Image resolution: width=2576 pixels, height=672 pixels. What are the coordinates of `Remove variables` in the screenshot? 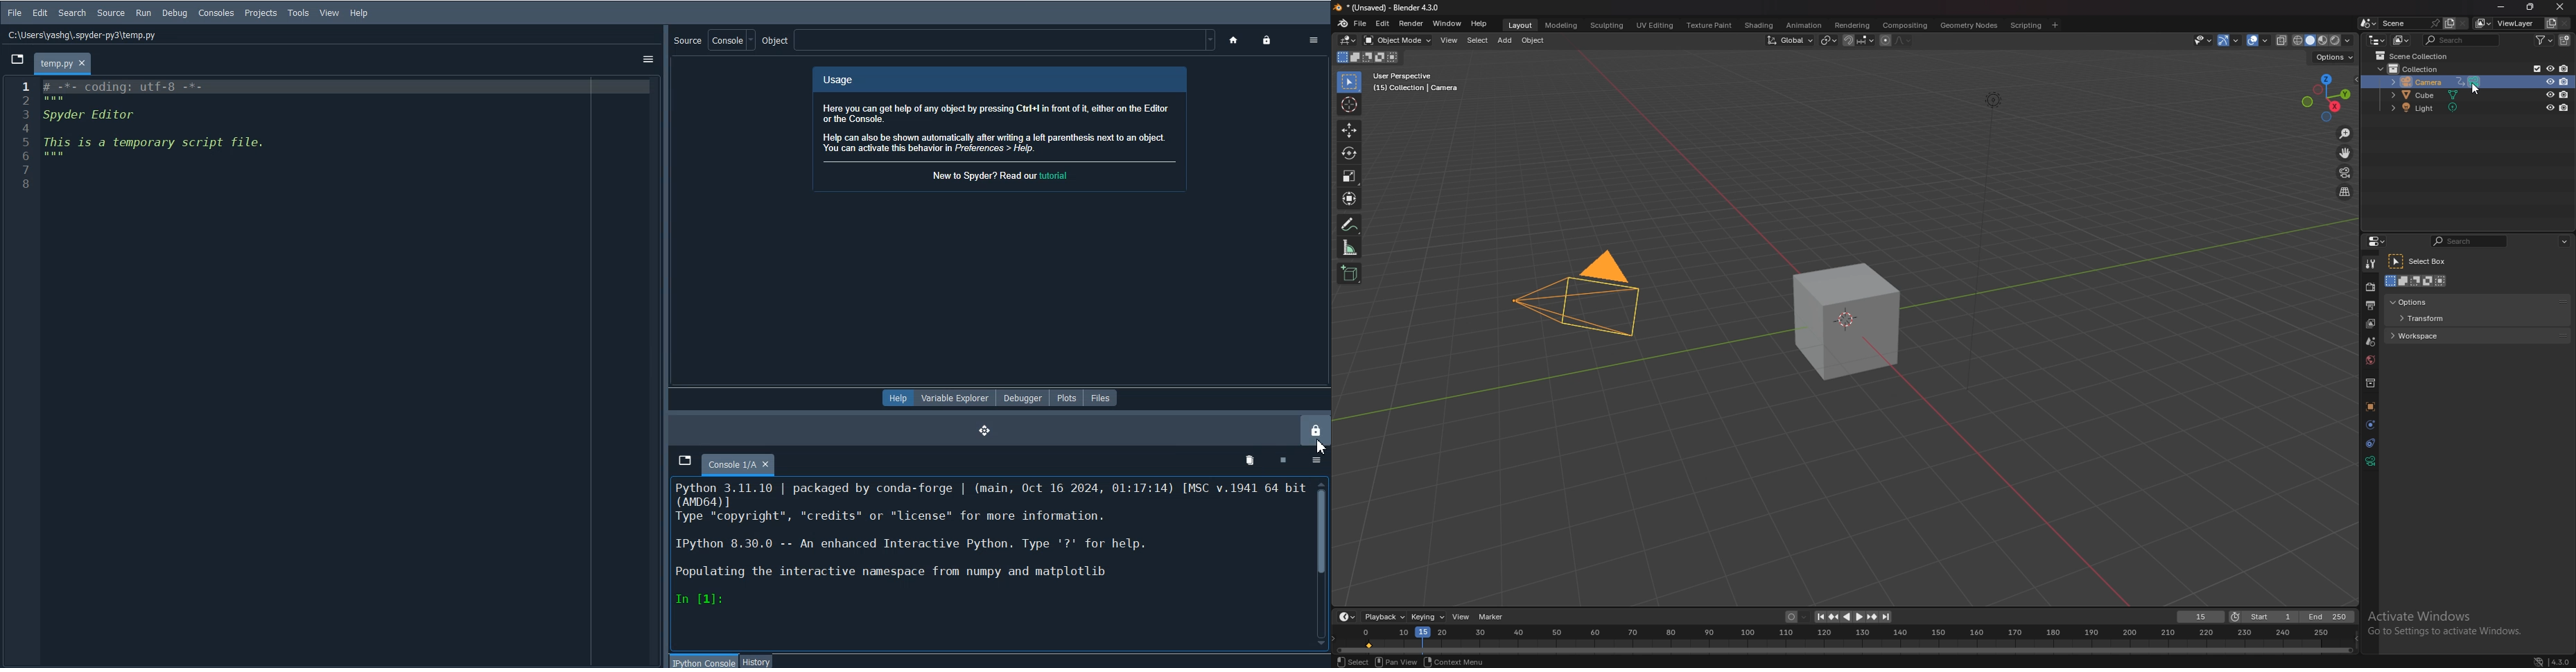 It's located at (1251, 460).